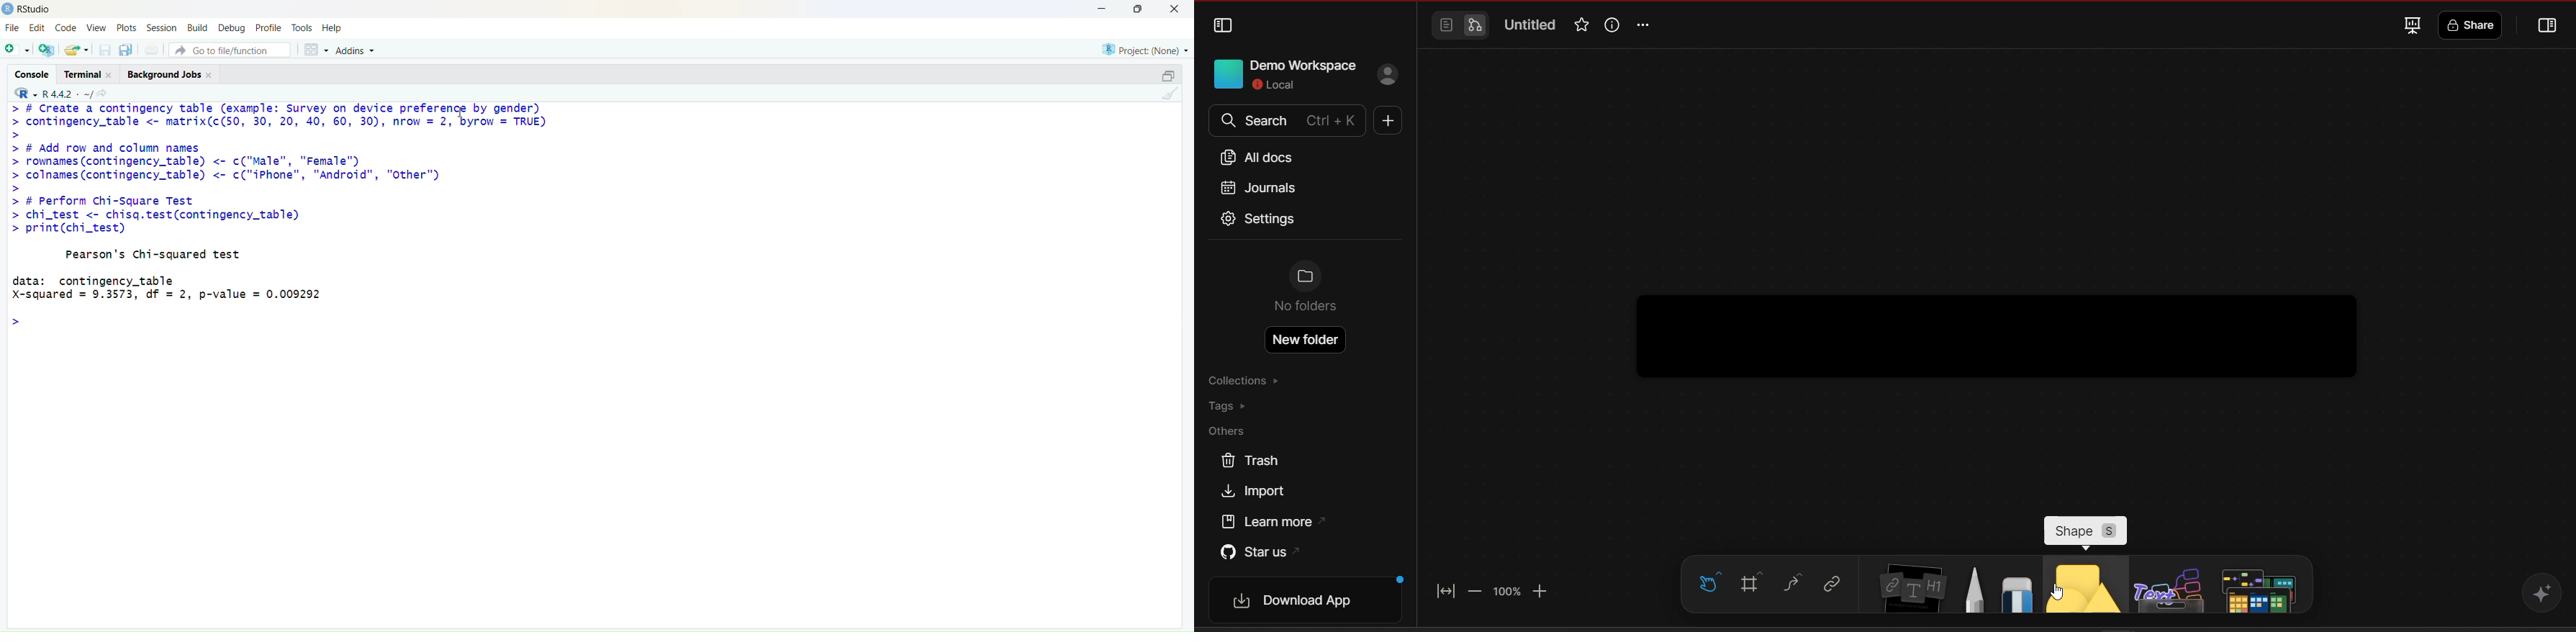 The width and height of the screenshot is (2576, 644). I want to click on download app, so click(1311, 600).